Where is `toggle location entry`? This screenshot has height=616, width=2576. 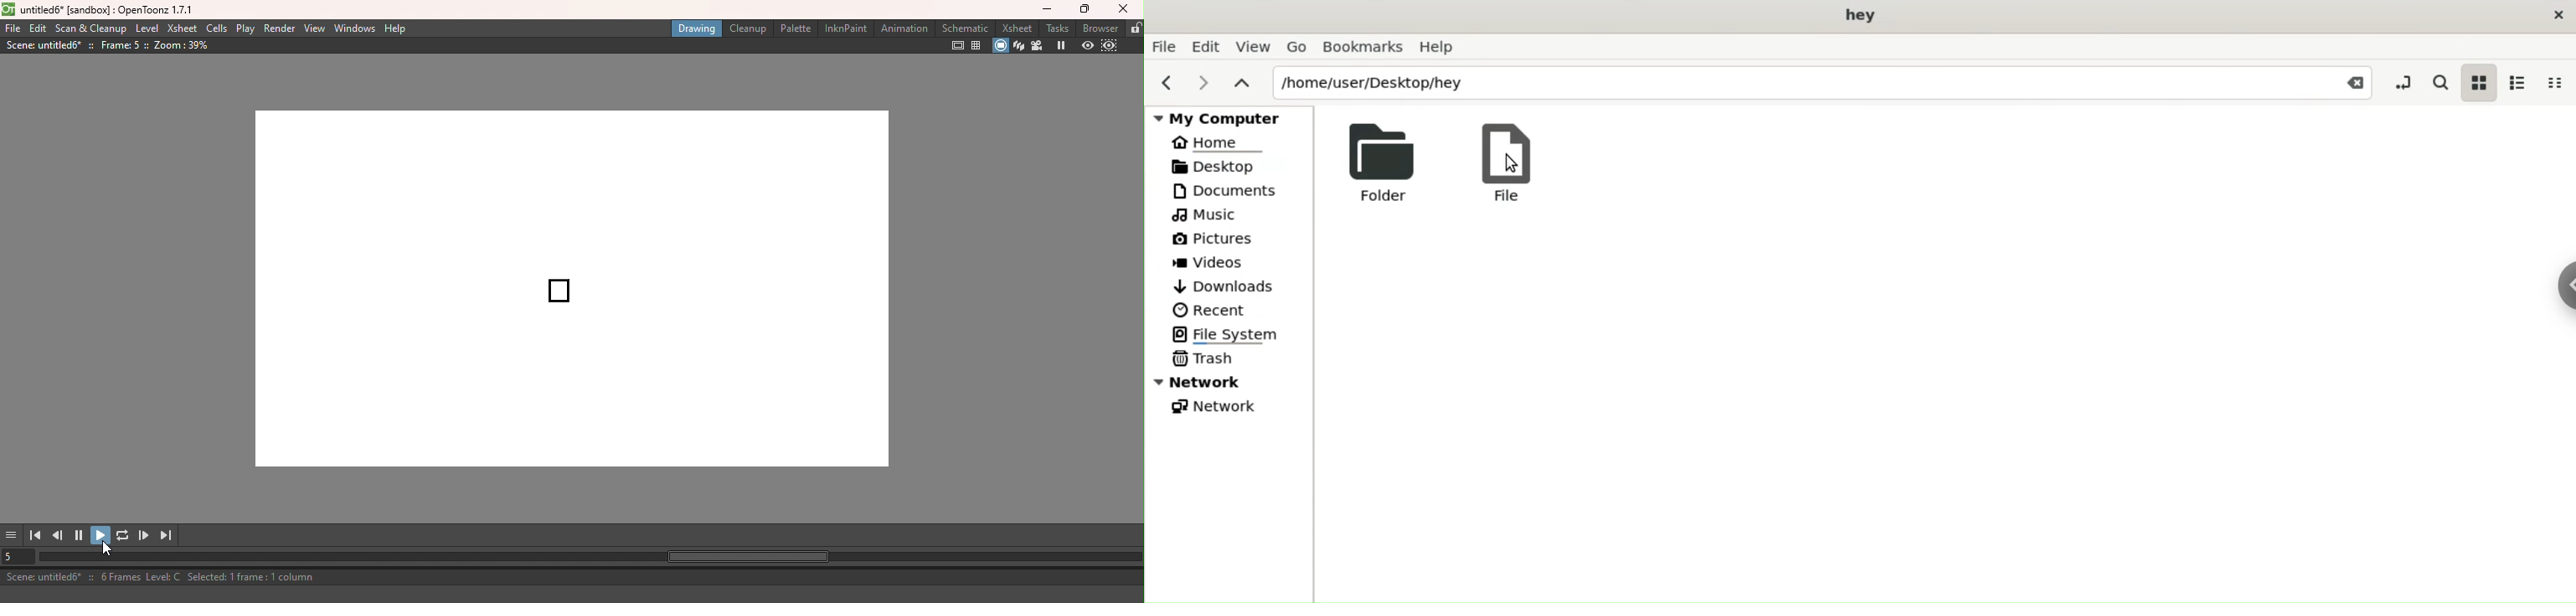 toggle location entry is located at coordinates (2403, 82).